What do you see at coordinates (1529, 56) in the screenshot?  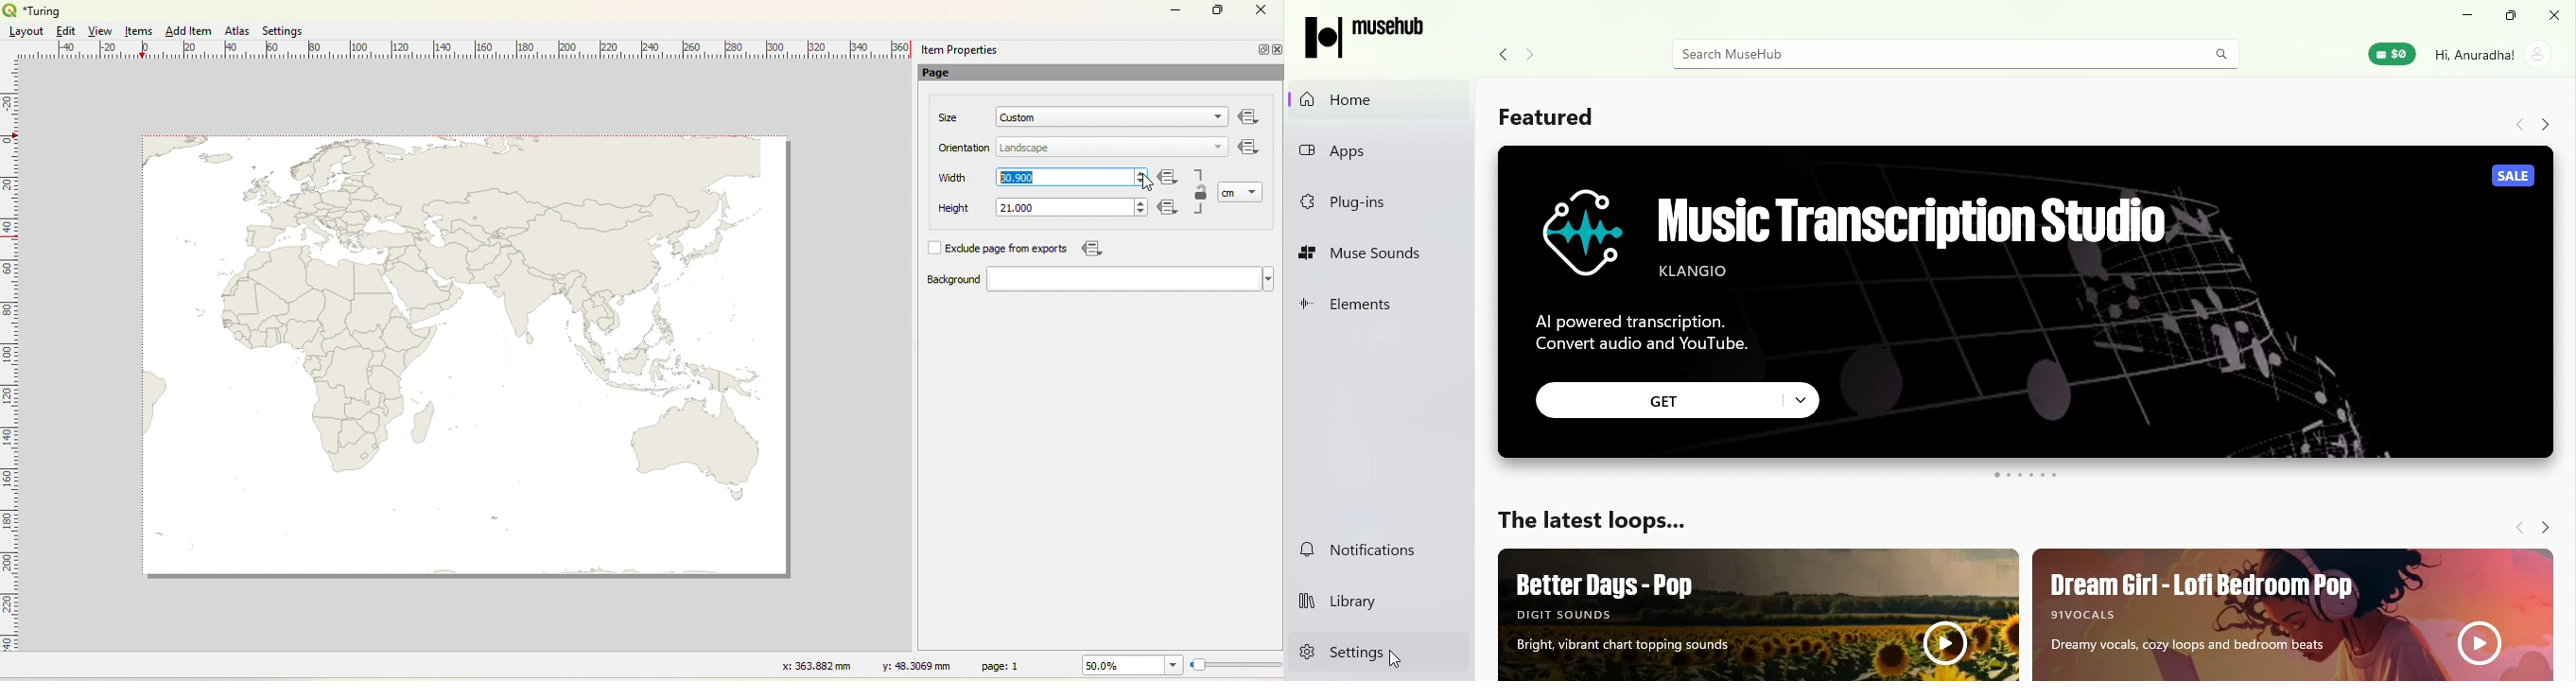 I see `navigate forward` at bounding box center [1529, 56].